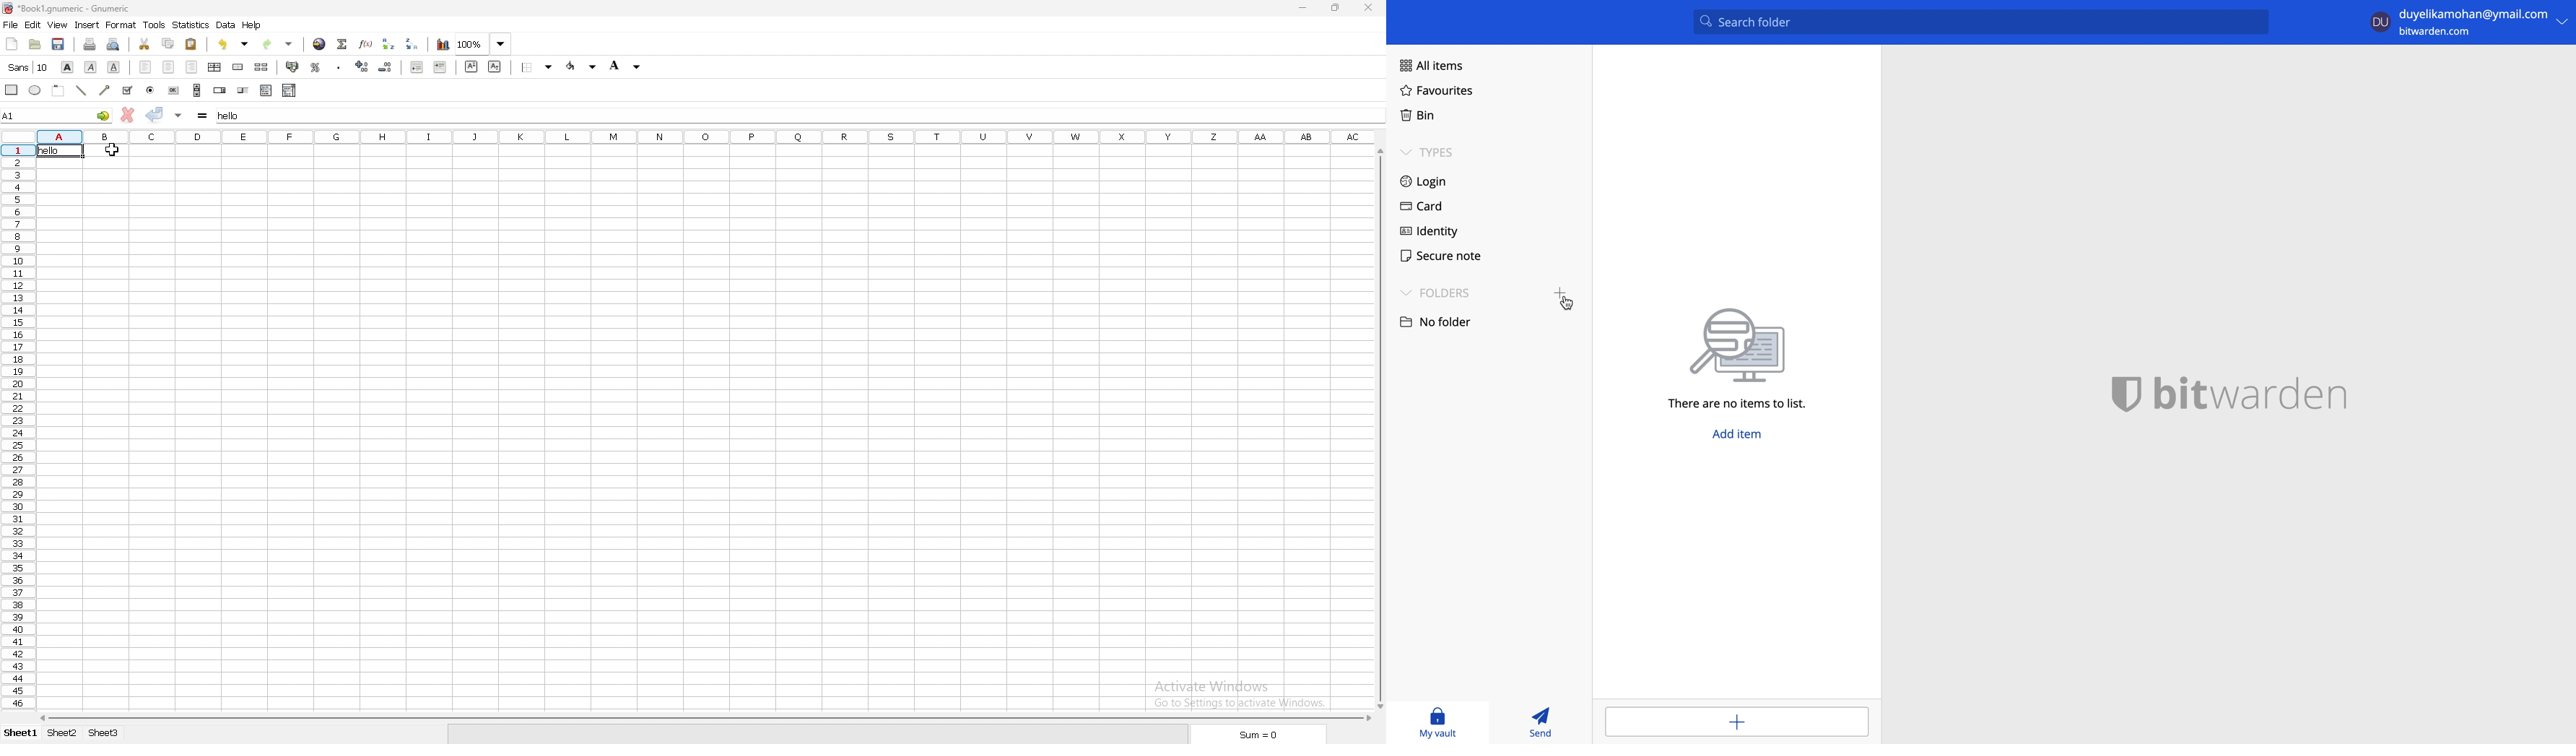  I want to click on tab, so click(21, 733).